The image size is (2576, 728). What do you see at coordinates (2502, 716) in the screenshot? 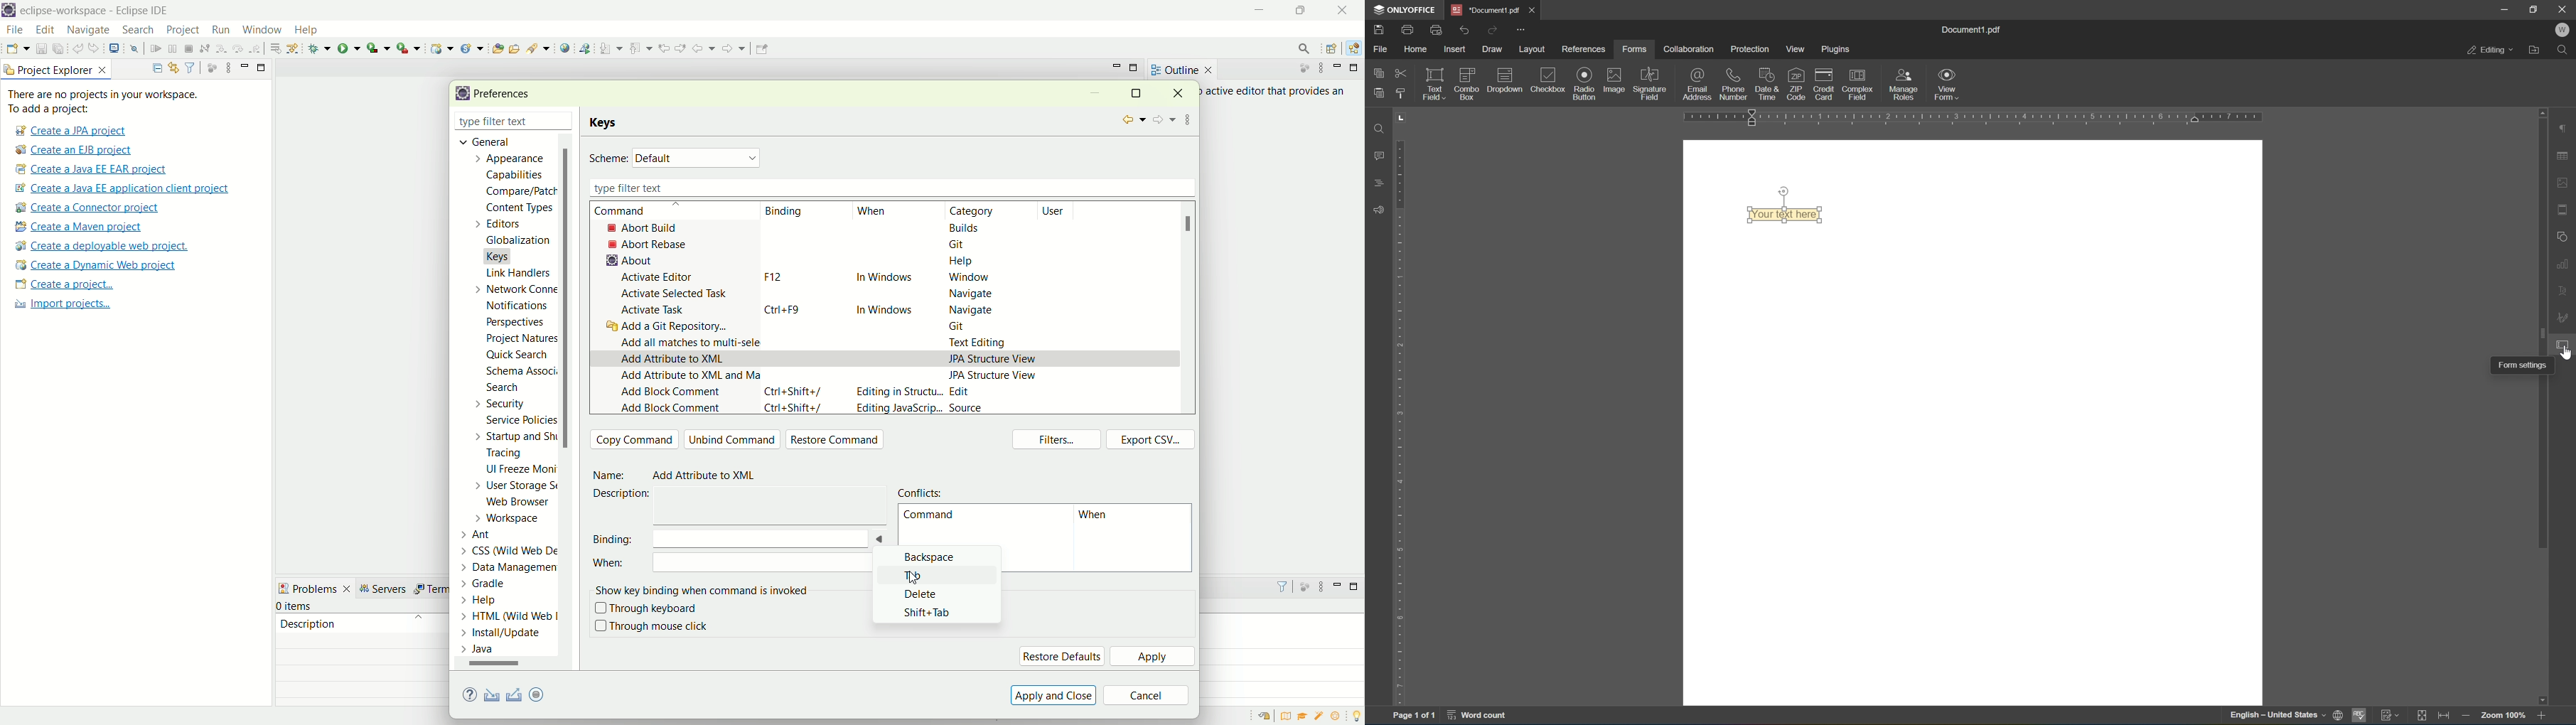
I see `zoom 100%` at bounding box center [2502, 716].